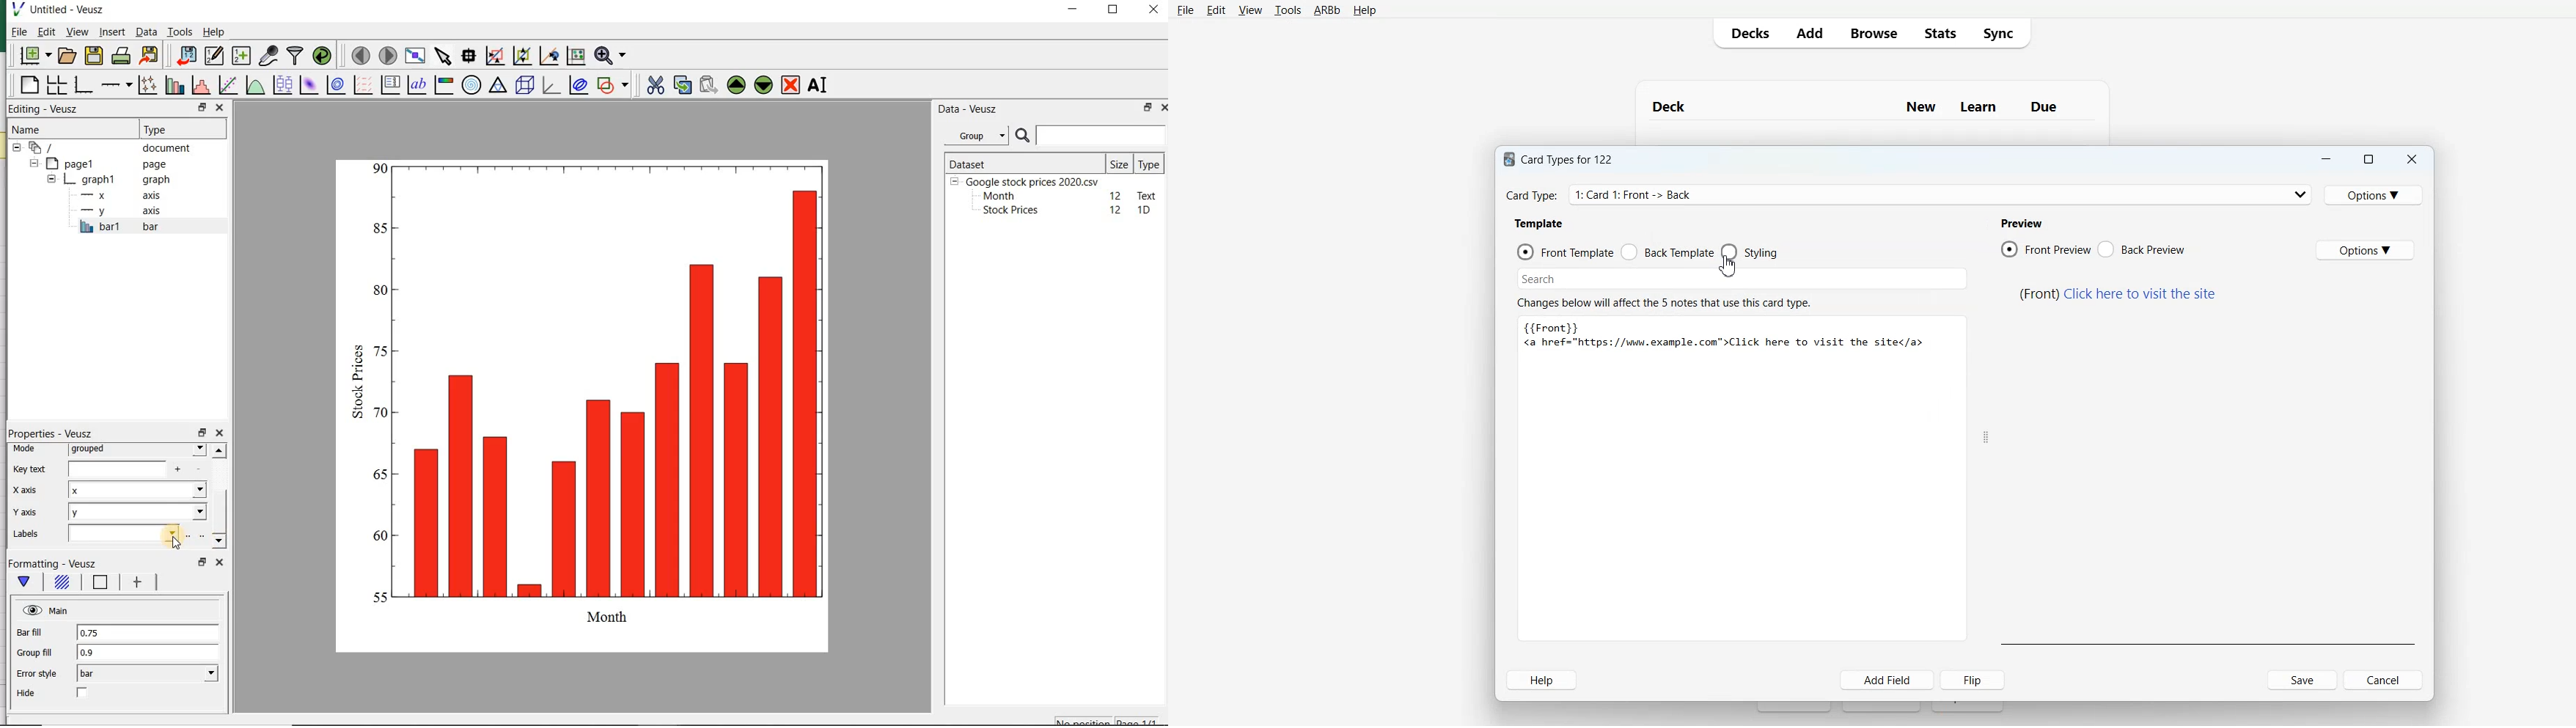  What do you see at coordinates (969, 108) in the screenshot?
I see `Data - Veusz` at bounding box center [969, 108].